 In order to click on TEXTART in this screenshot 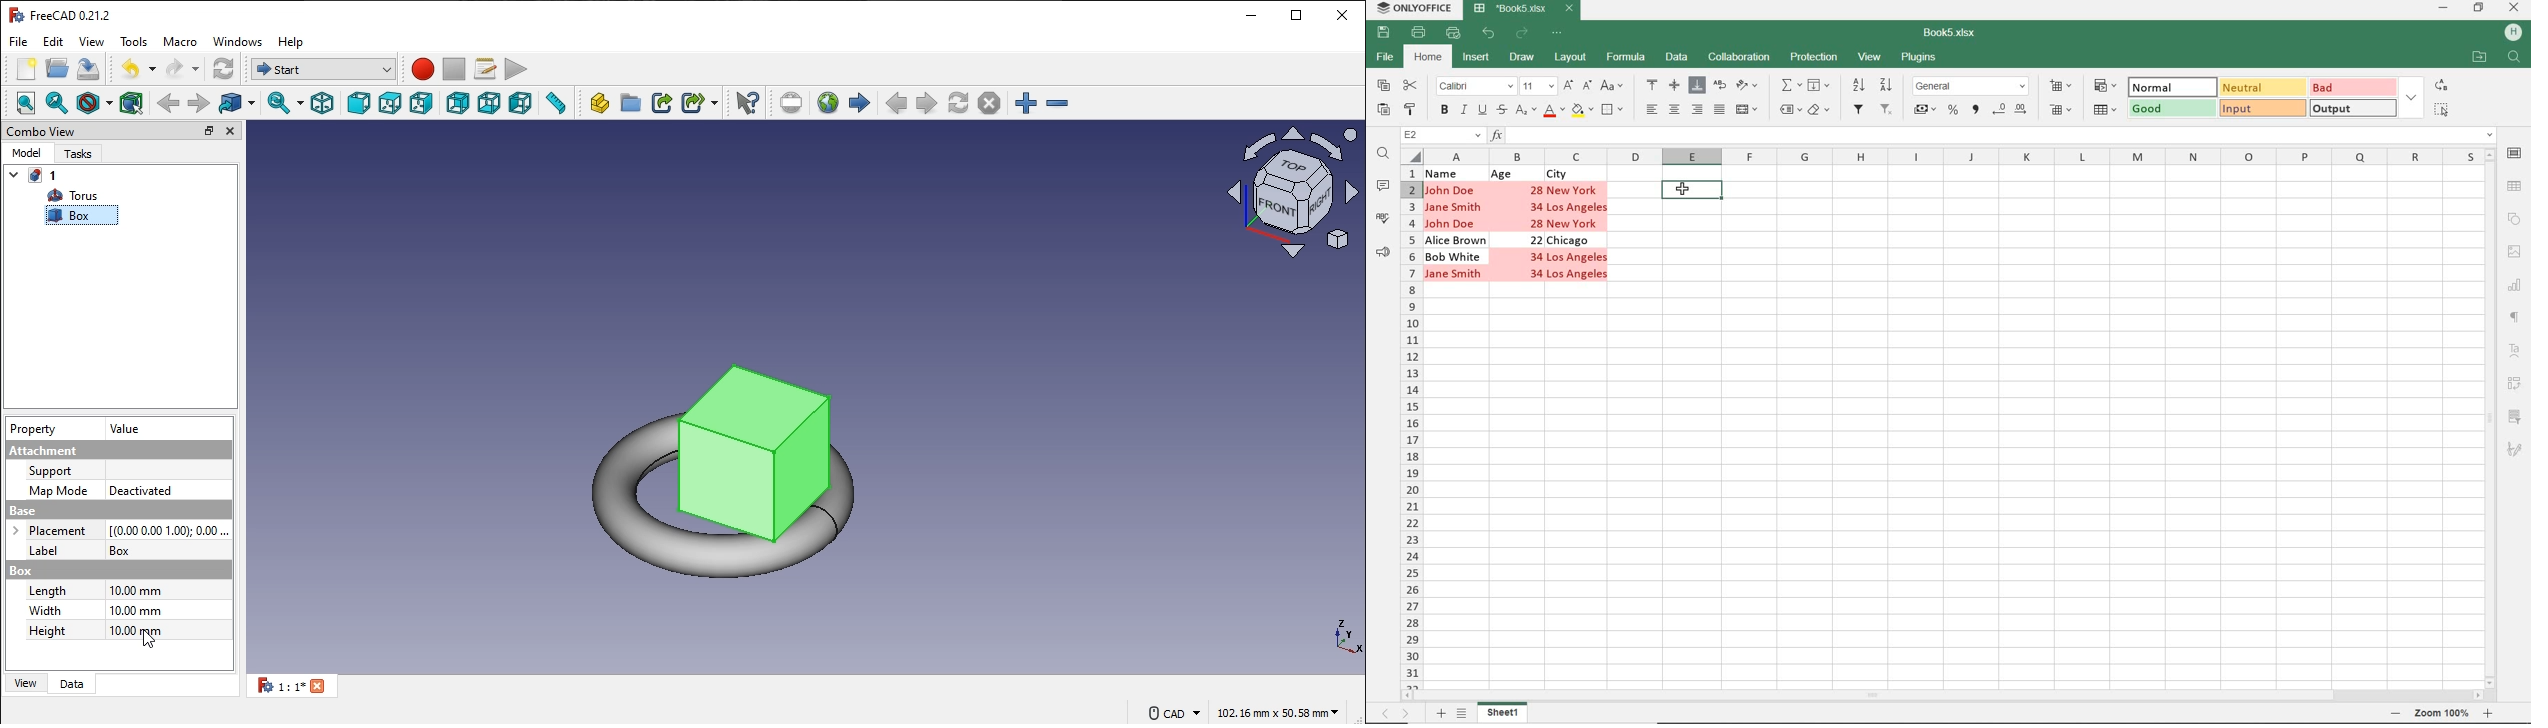, I will do `click(2513, 351)`.